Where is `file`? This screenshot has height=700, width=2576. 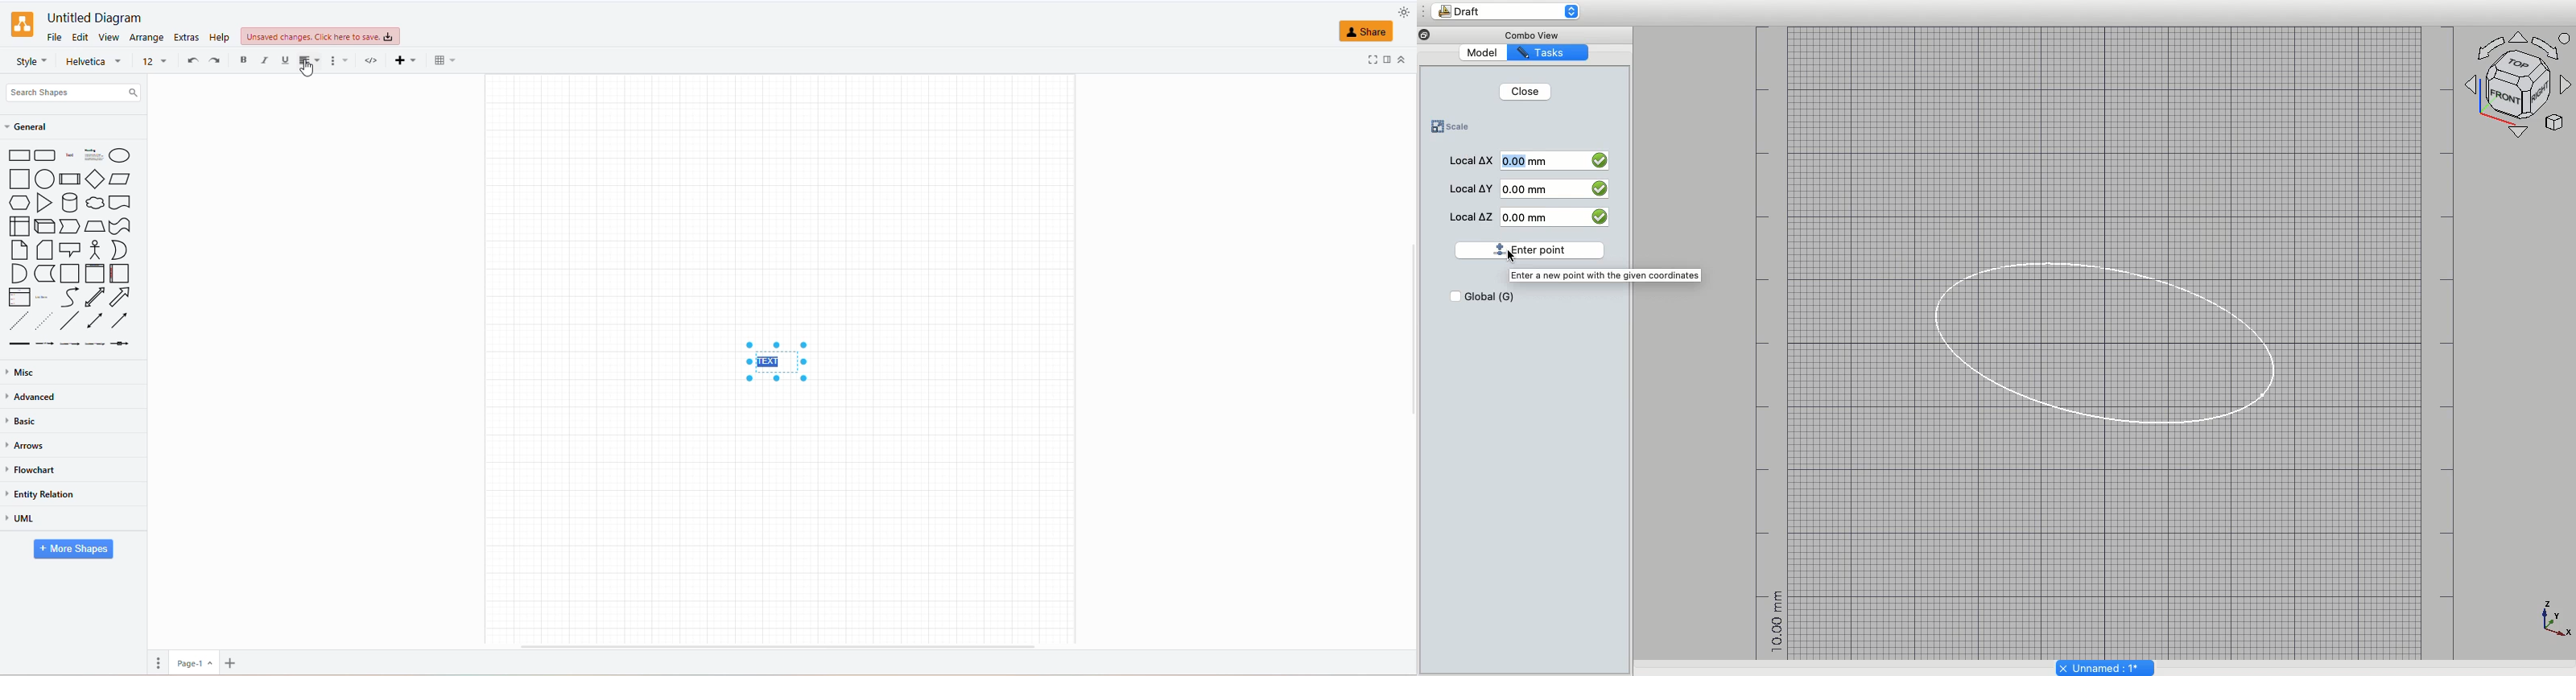
file is located at coordinates (53, 36).